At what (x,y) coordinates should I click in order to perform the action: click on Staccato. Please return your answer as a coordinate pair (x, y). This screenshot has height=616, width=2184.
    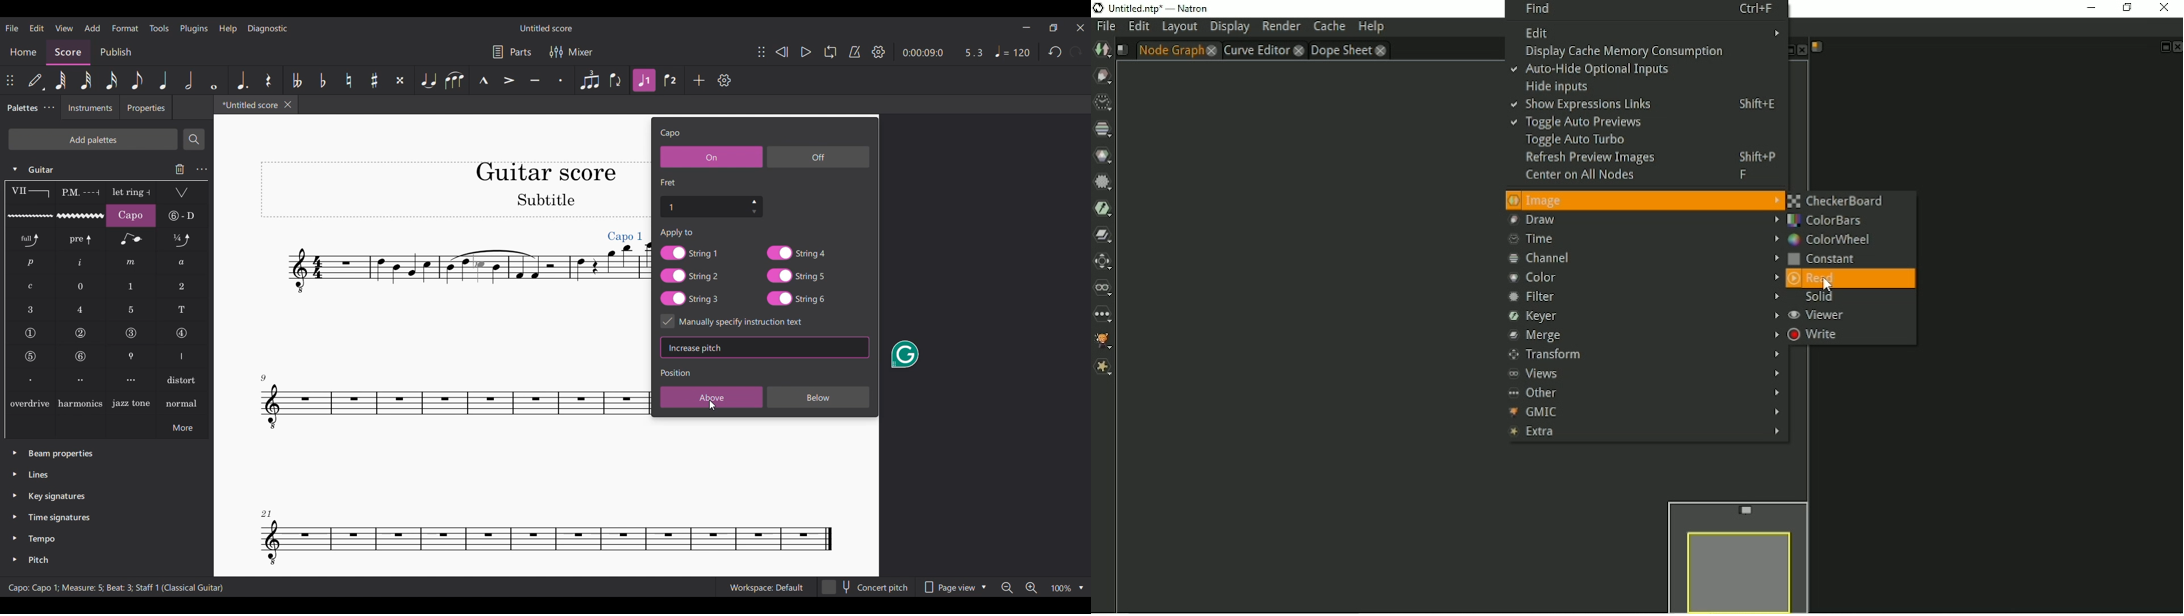
    Looking at the image, I should click on (561, 80).